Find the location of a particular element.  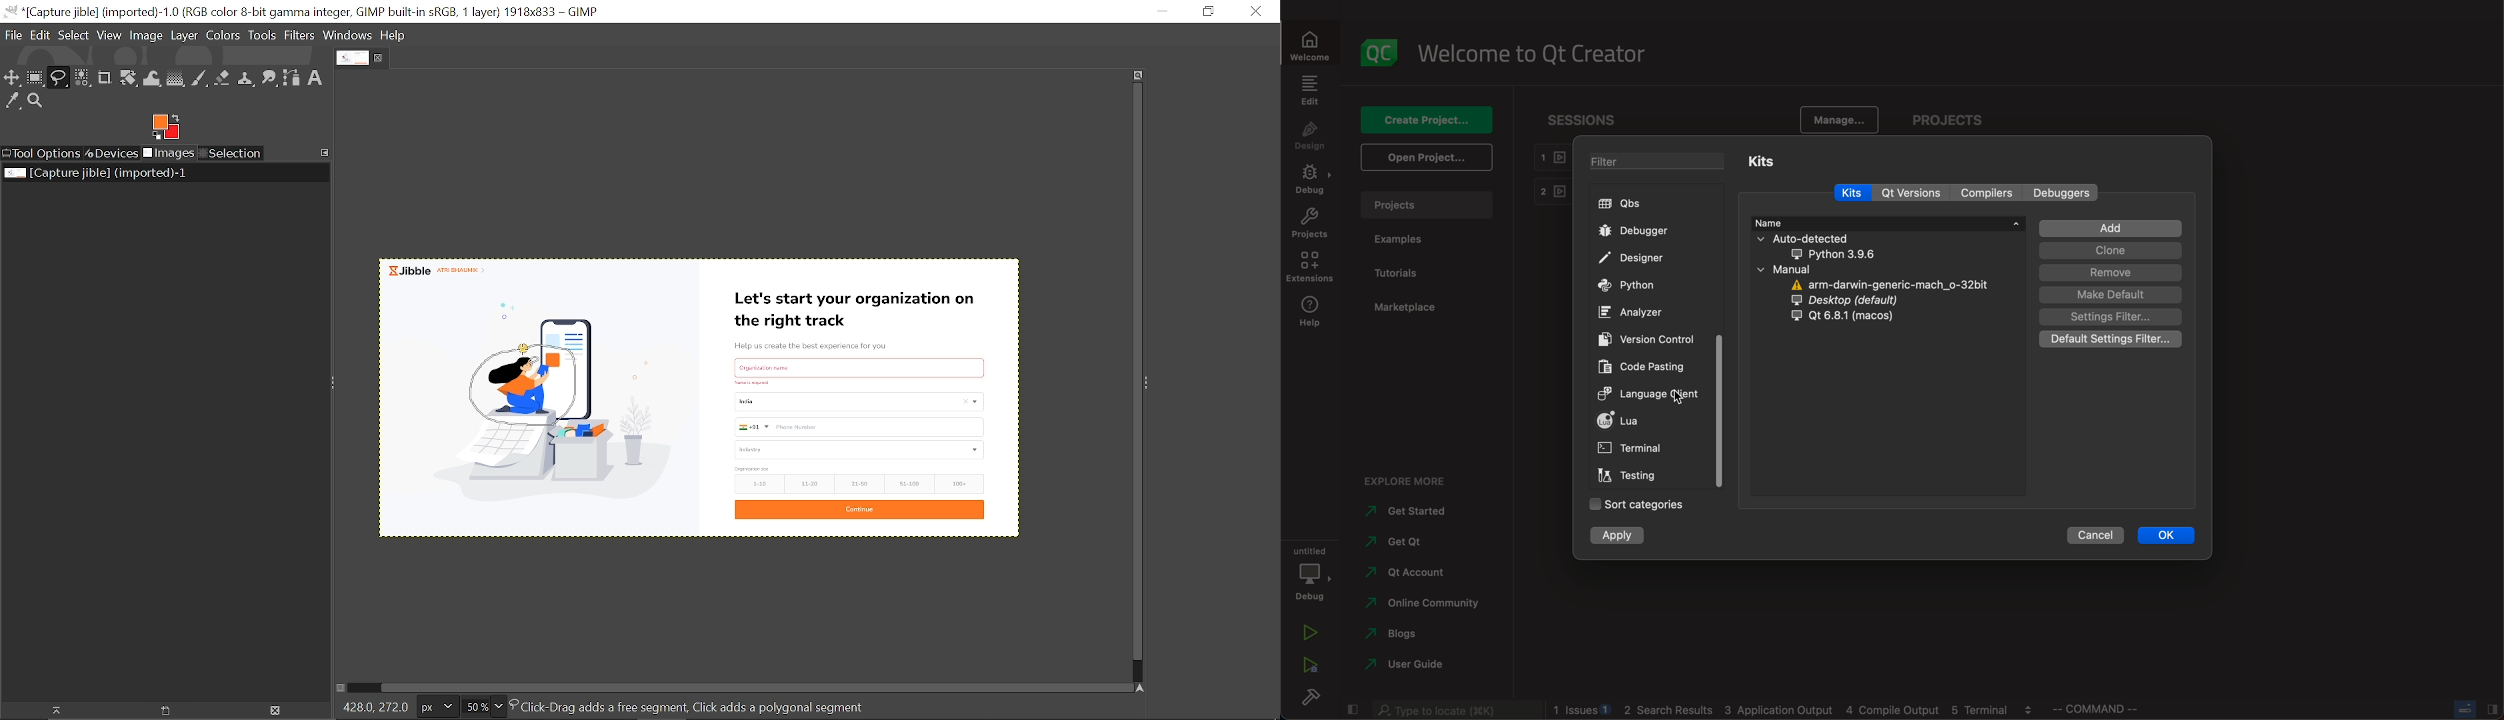

extensions is located at coordinates (1310, 268).